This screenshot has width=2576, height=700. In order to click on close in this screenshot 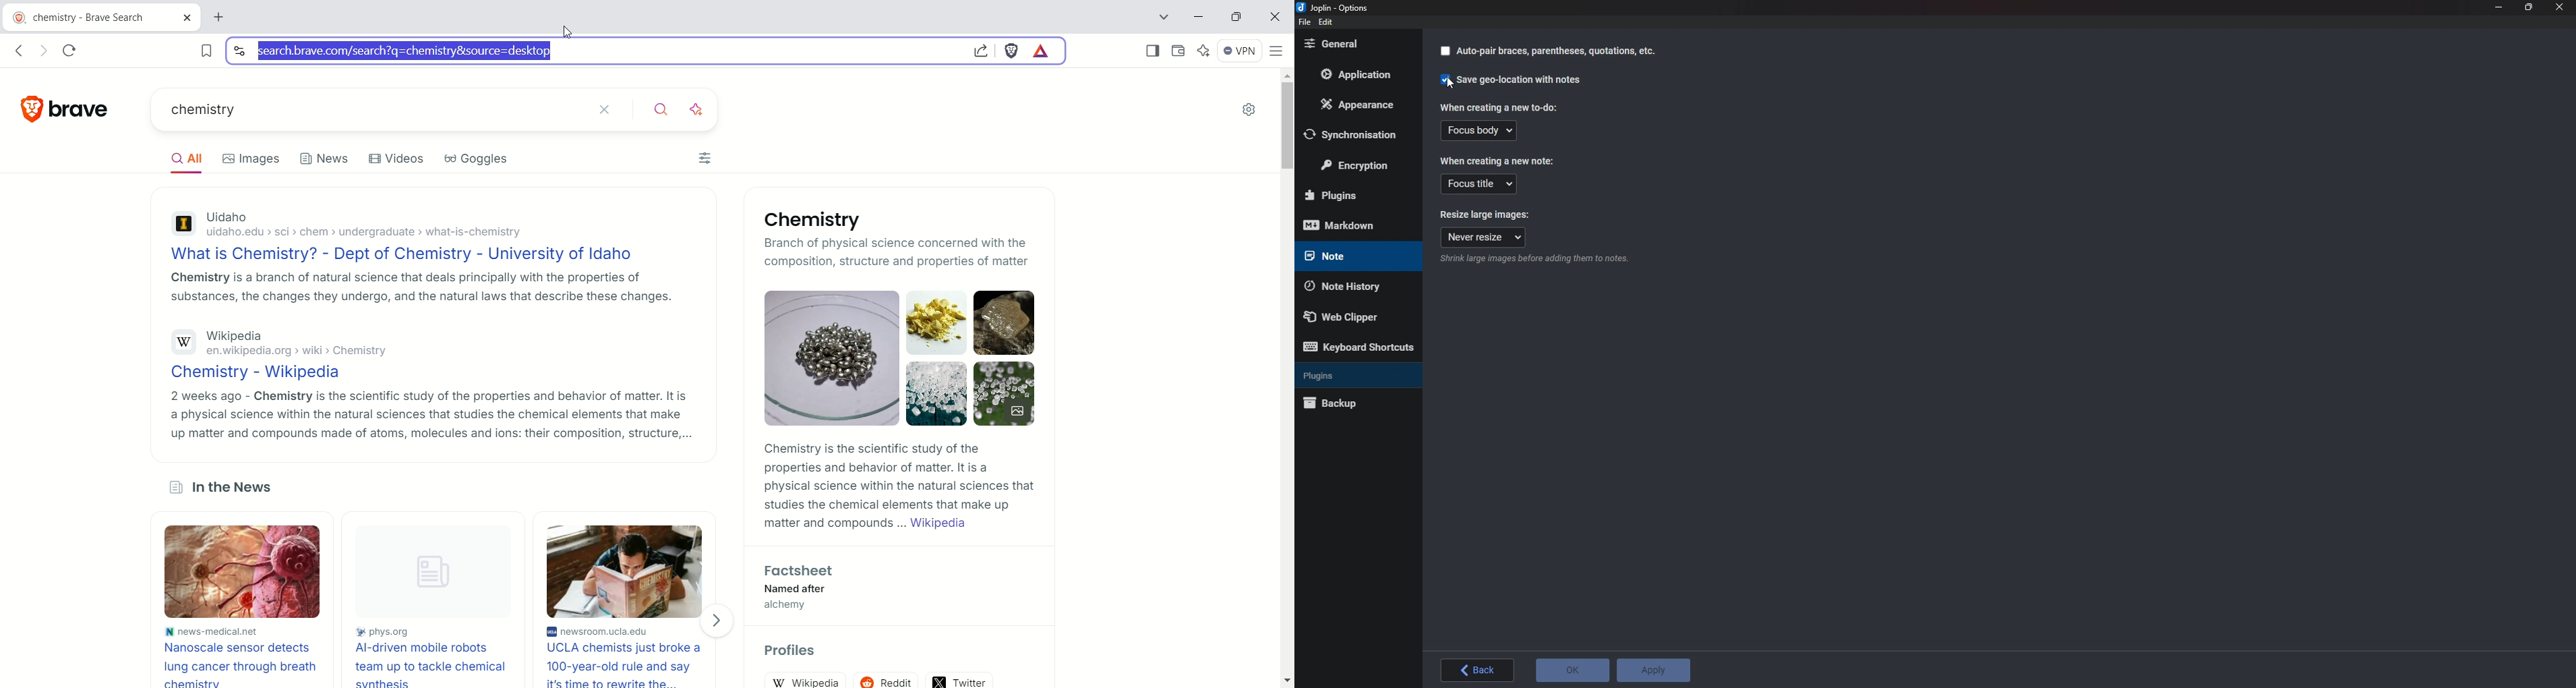, I will do `click(2560, 7)`.